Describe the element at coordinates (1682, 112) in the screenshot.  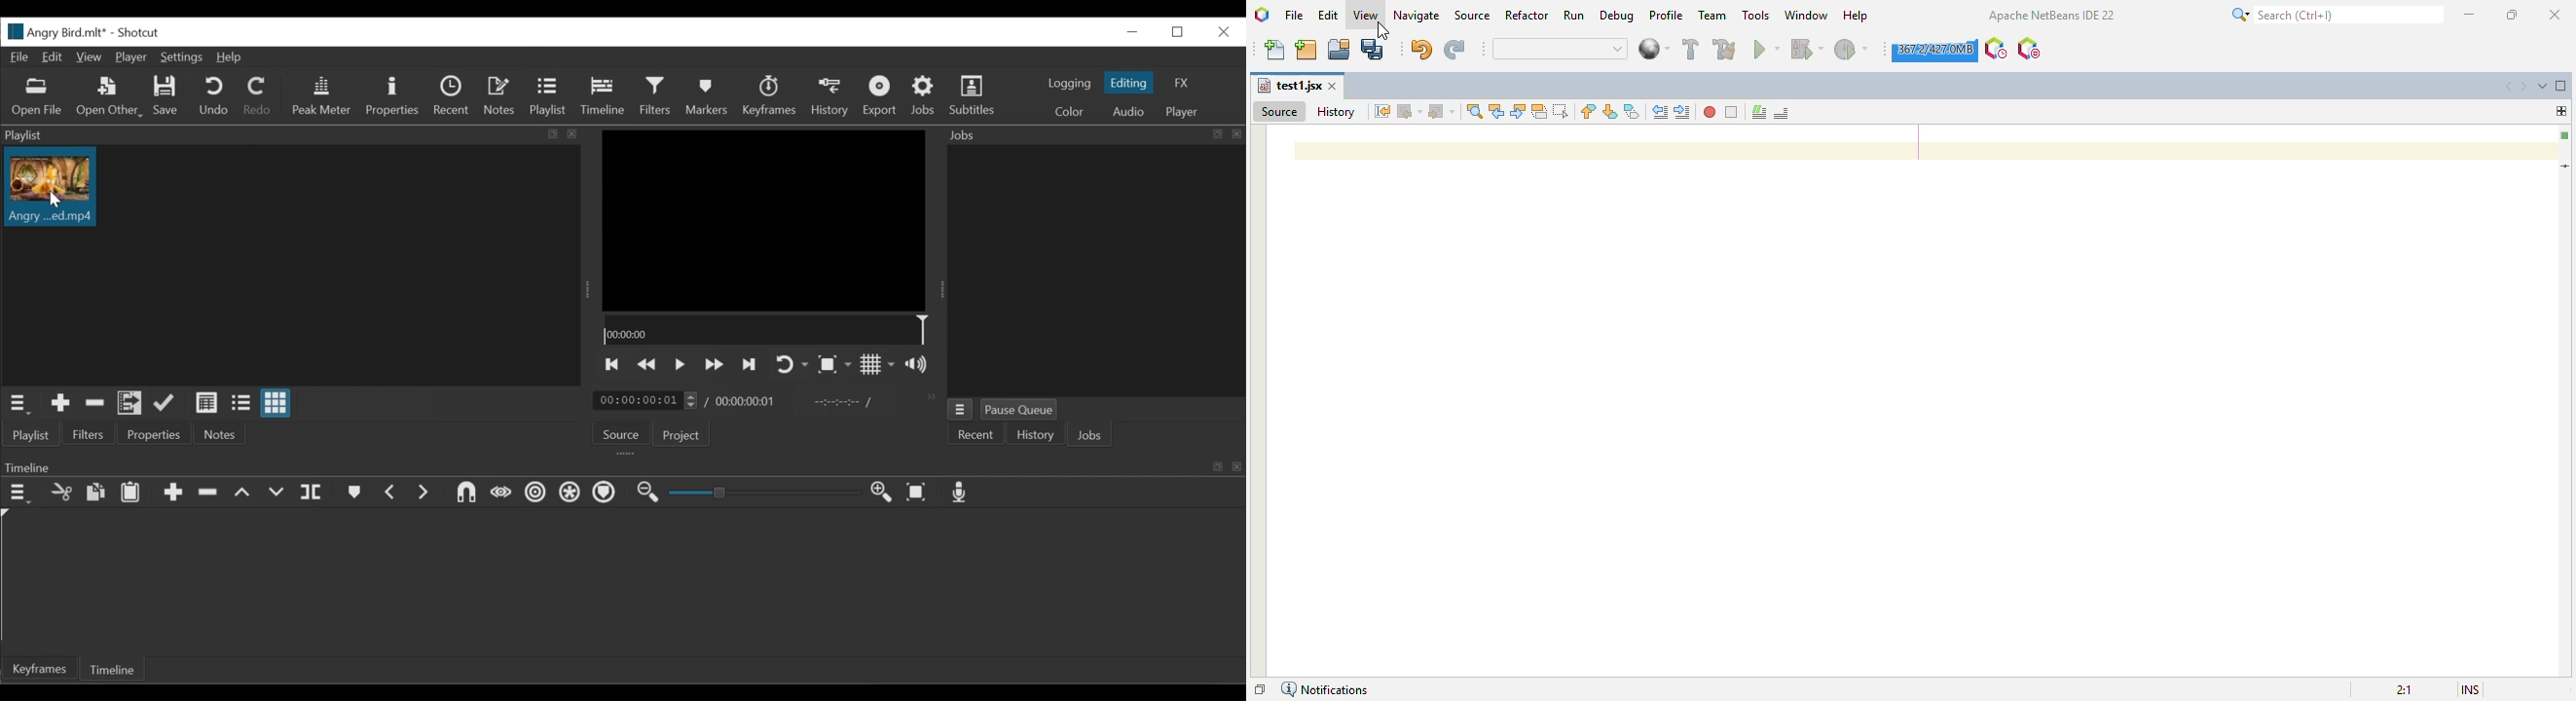
I see `shift line right` at that location.